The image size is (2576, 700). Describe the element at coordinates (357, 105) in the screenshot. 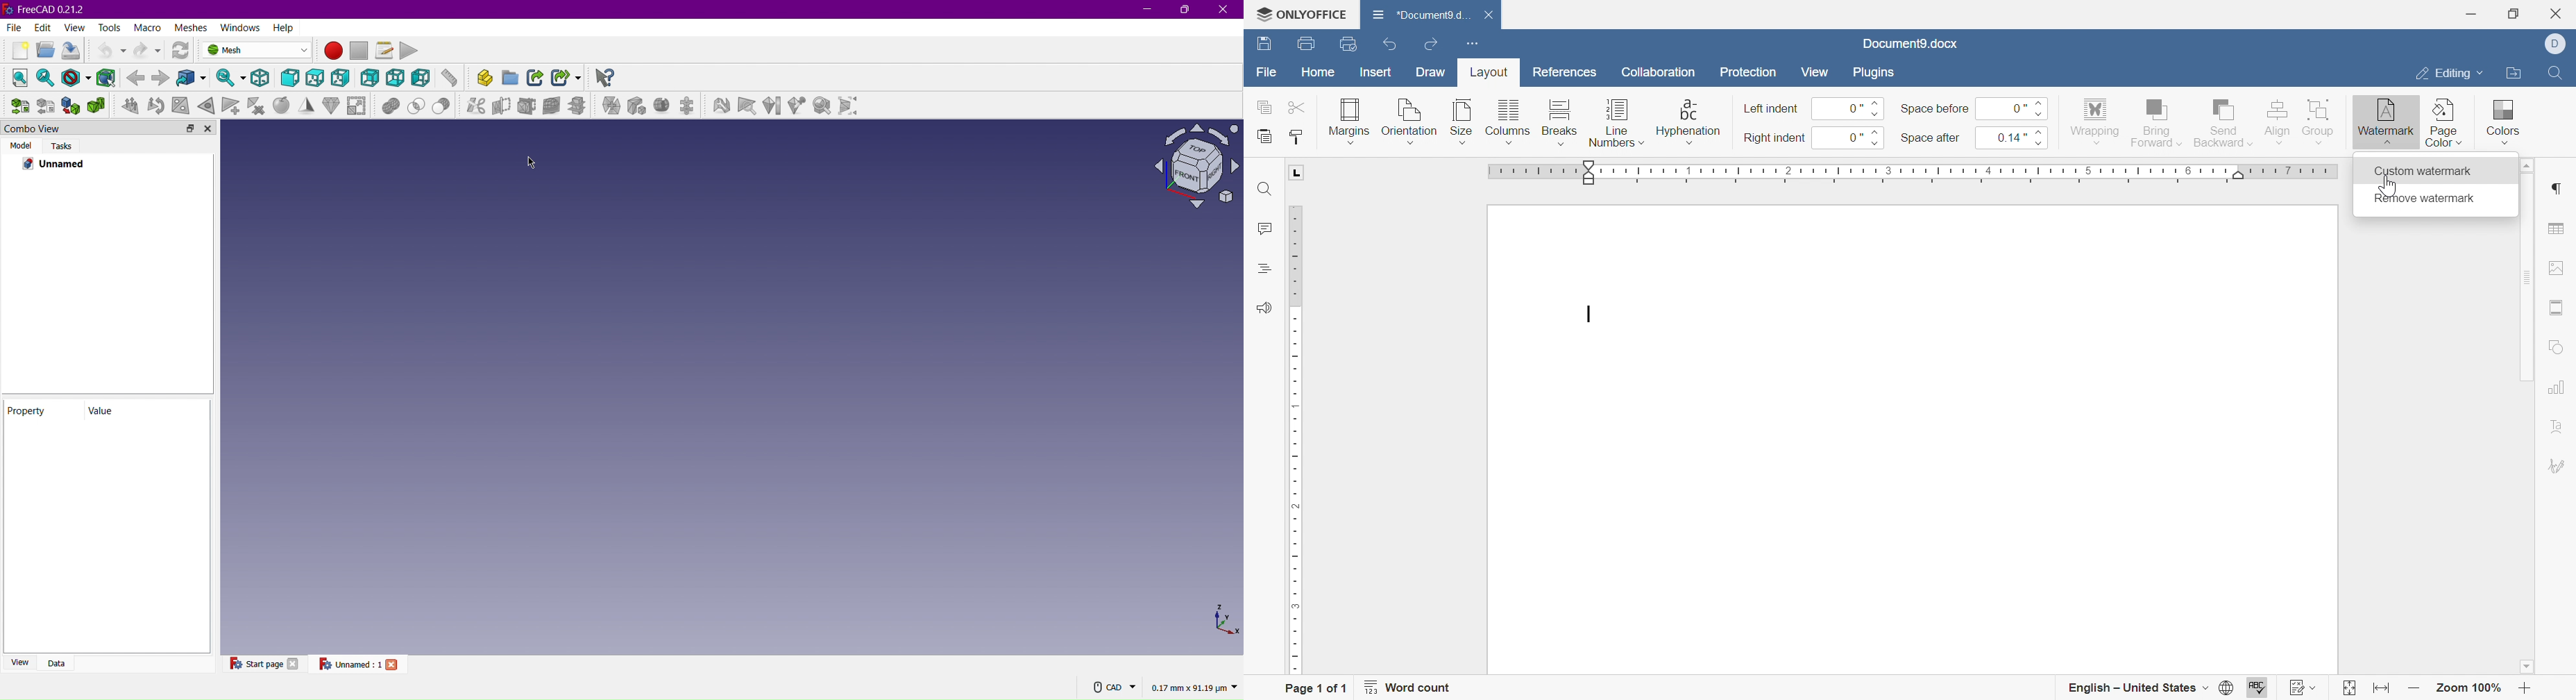

I see `Scale mesh` at that location.